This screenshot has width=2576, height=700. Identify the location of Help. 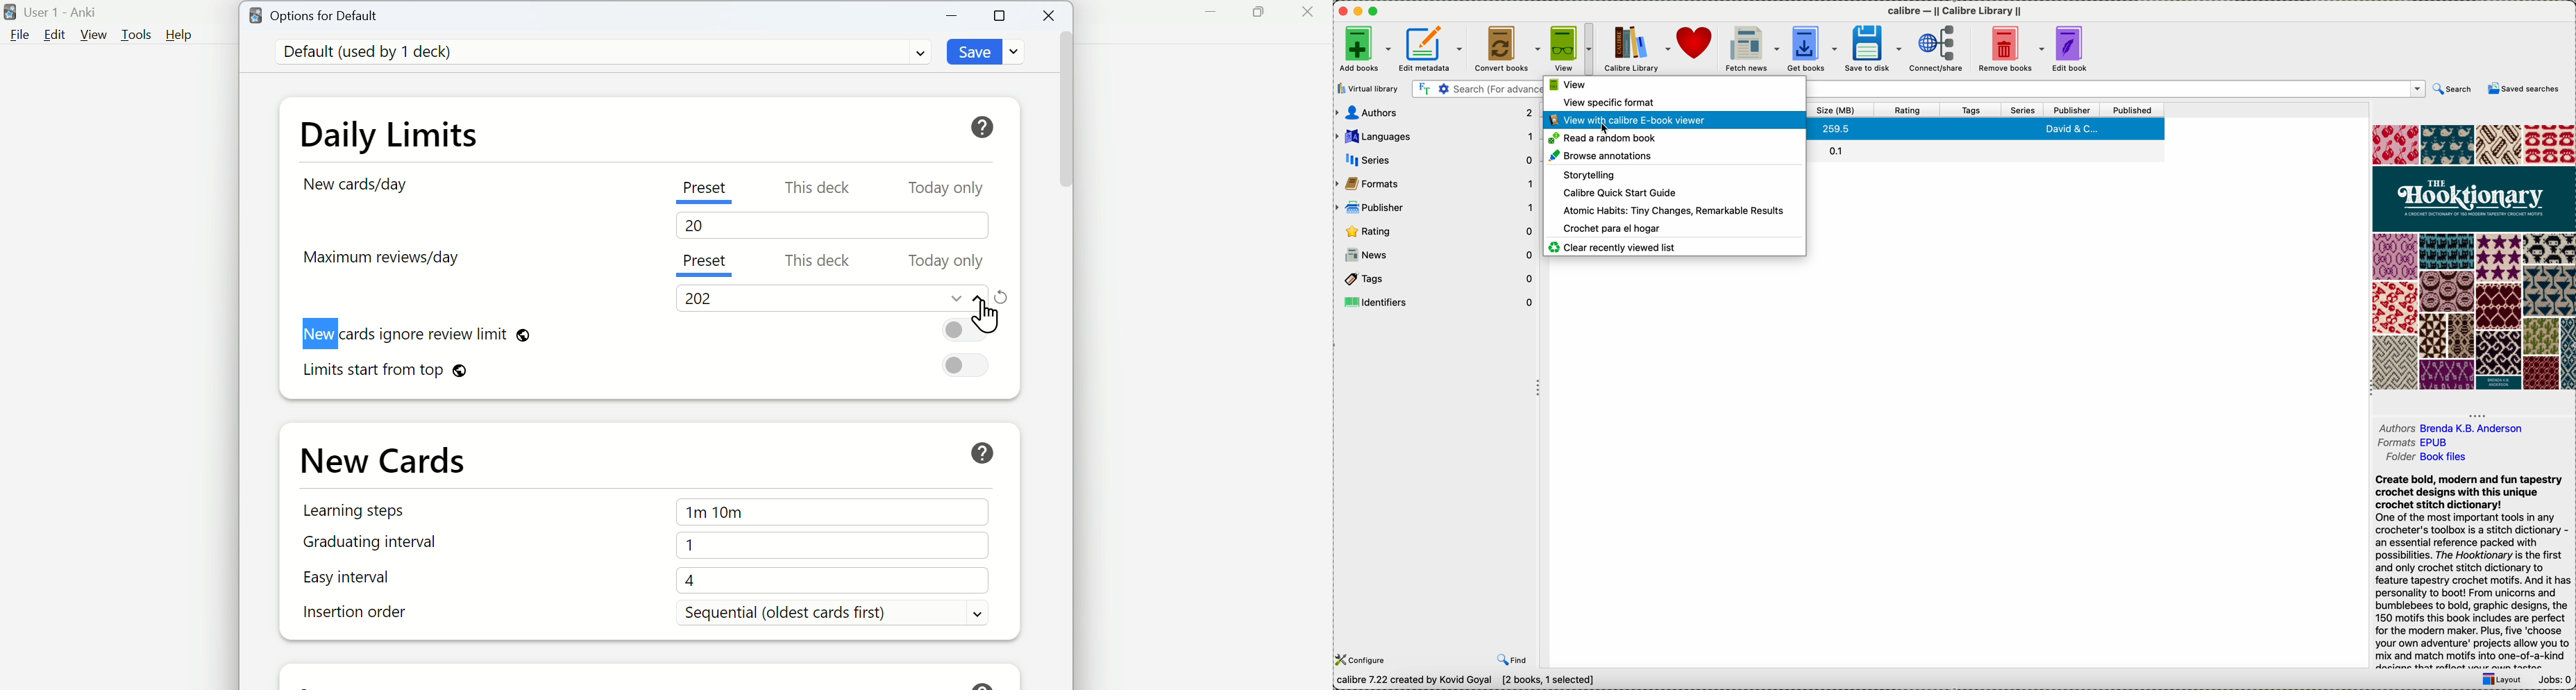
(984, 127).